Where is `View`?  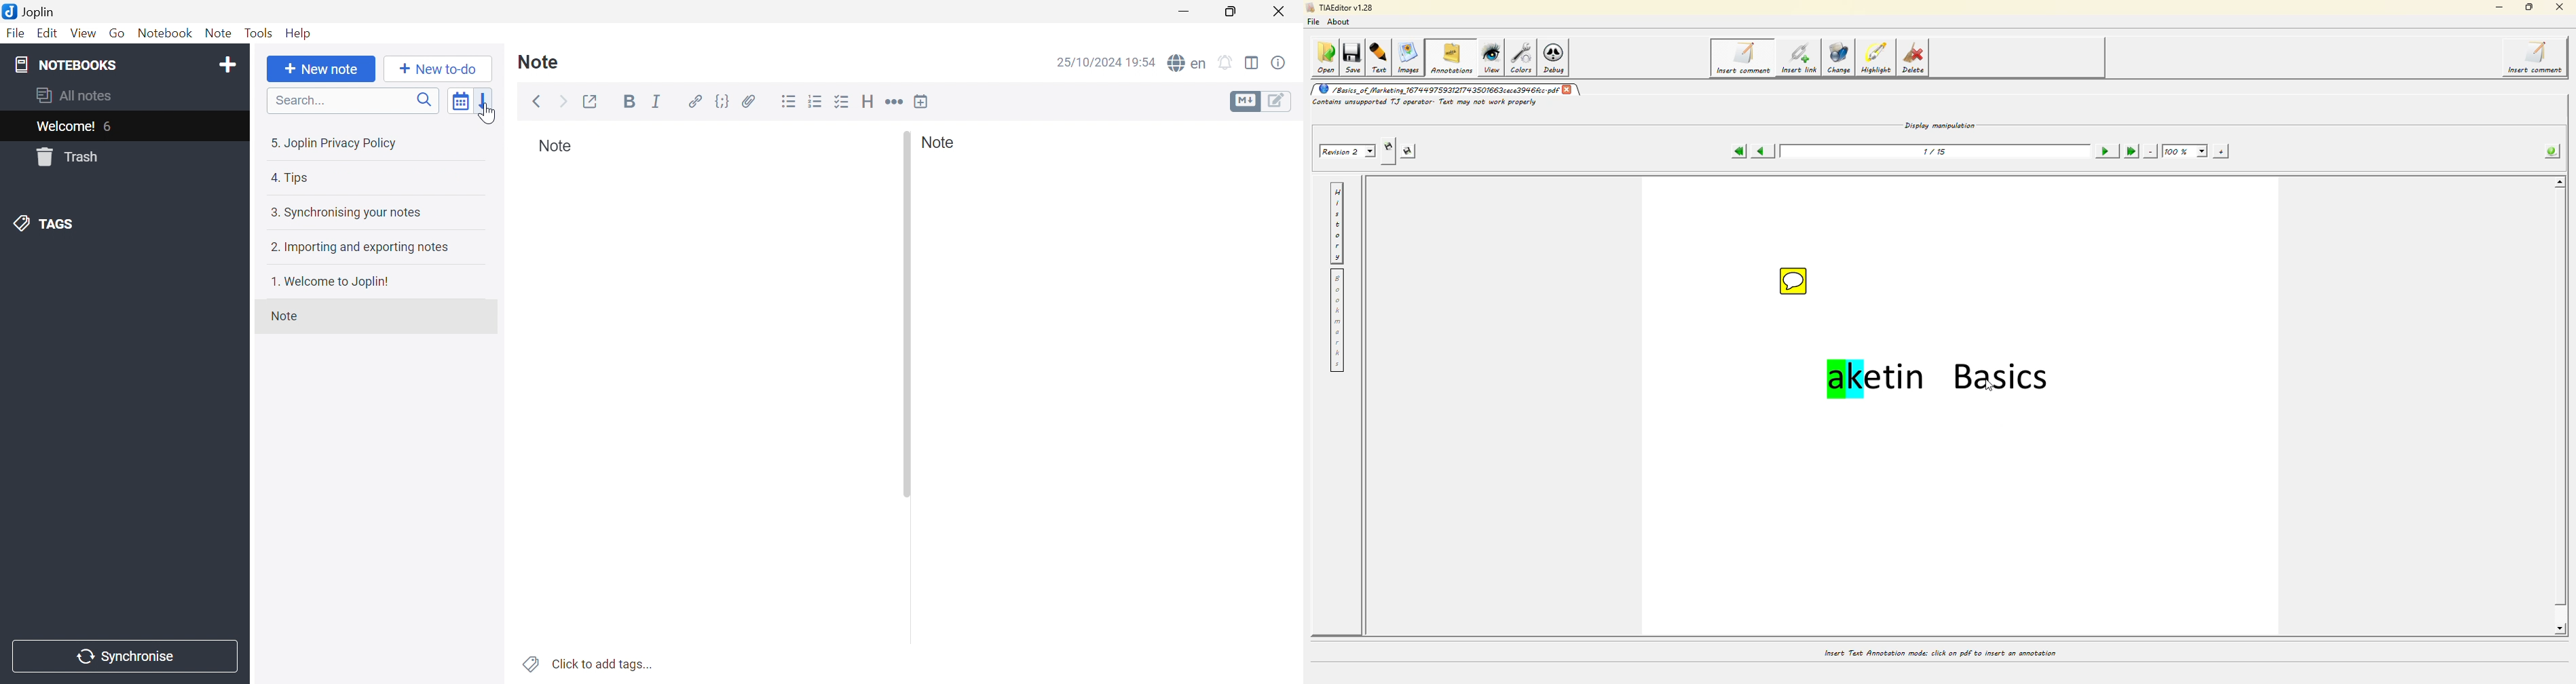
View is located at coordinates (83, 34).